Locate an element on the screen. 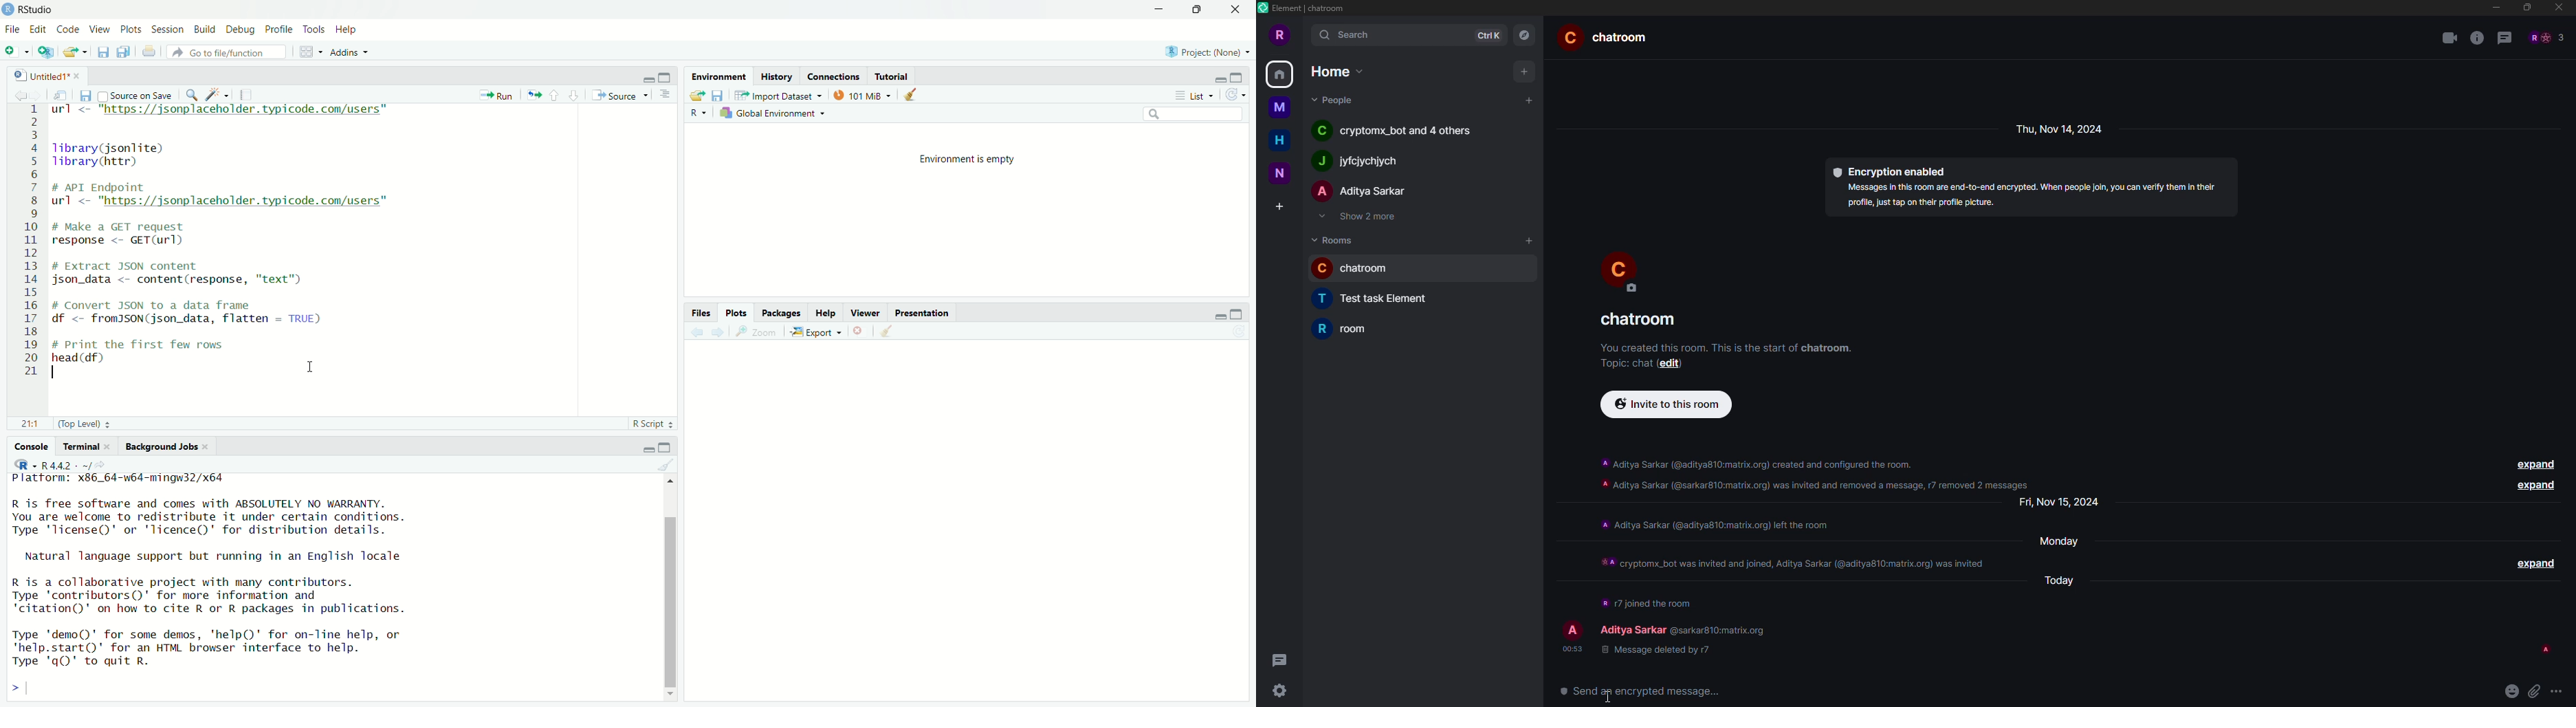 The width and height of the screenshot is (2576, 728). add is located at coordinates (1522, 71).